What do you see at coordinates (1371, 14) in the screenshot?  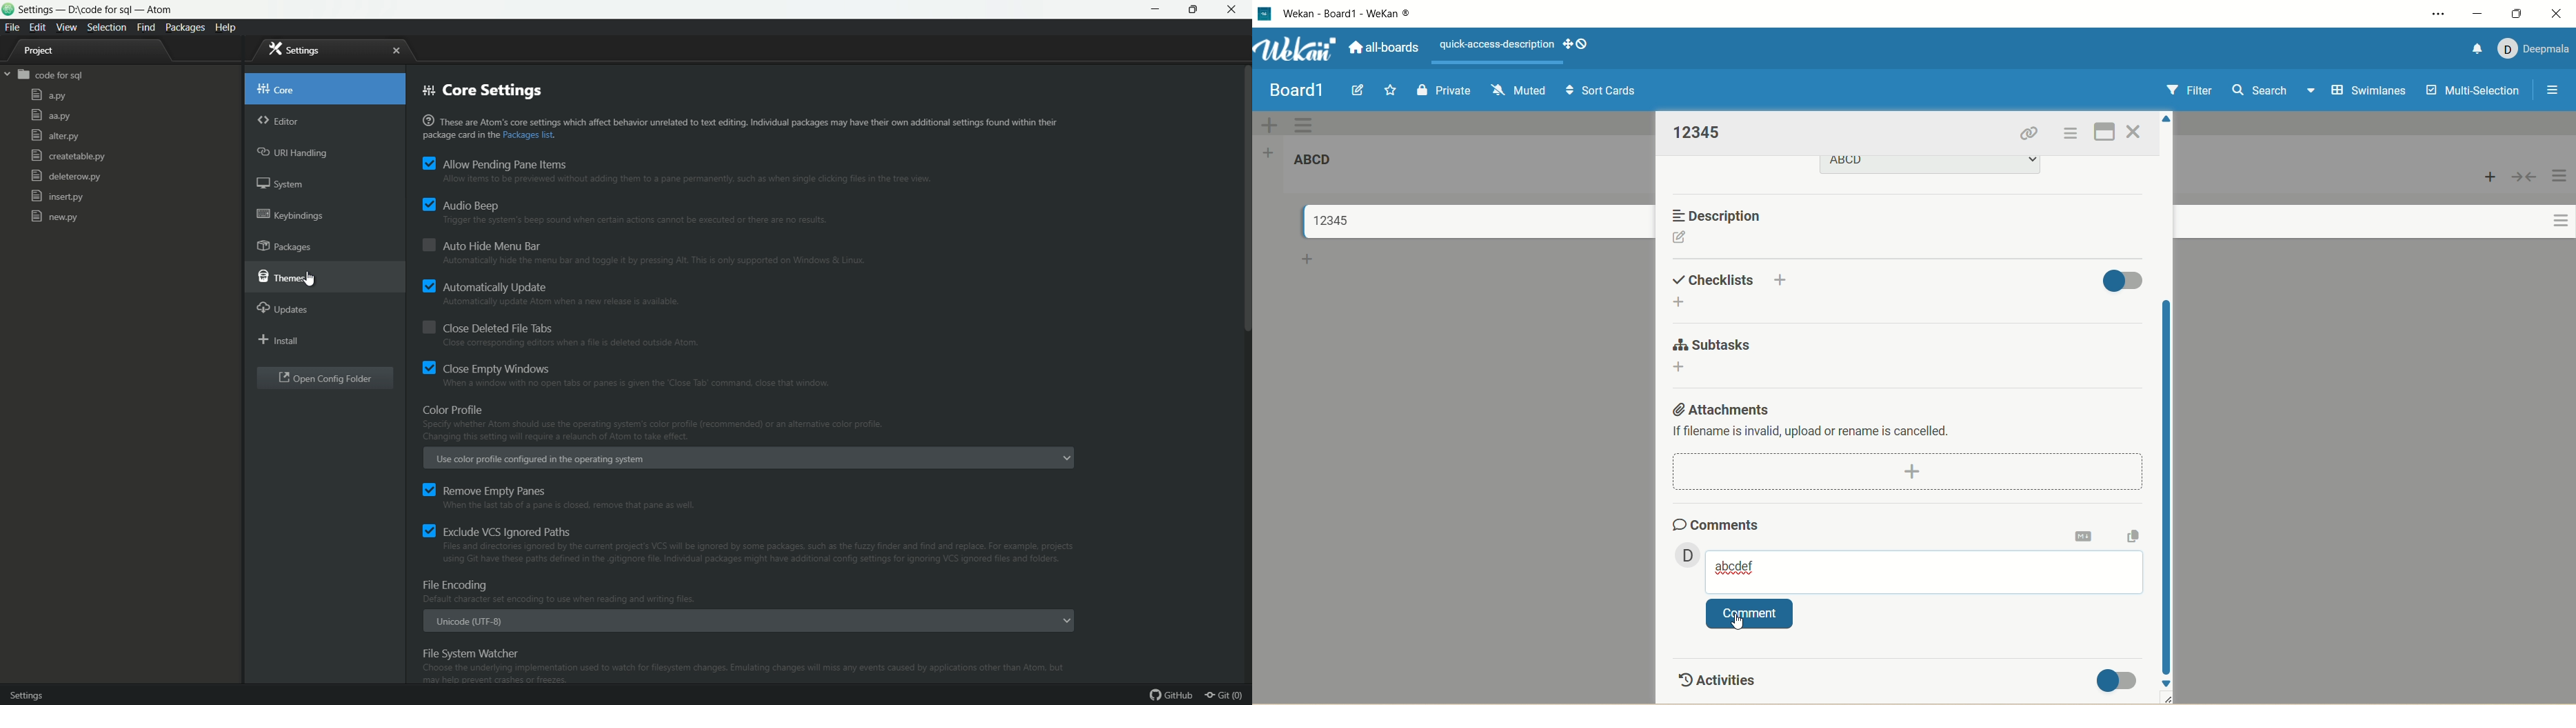 I see `title` at bounding box center [1371, 14].